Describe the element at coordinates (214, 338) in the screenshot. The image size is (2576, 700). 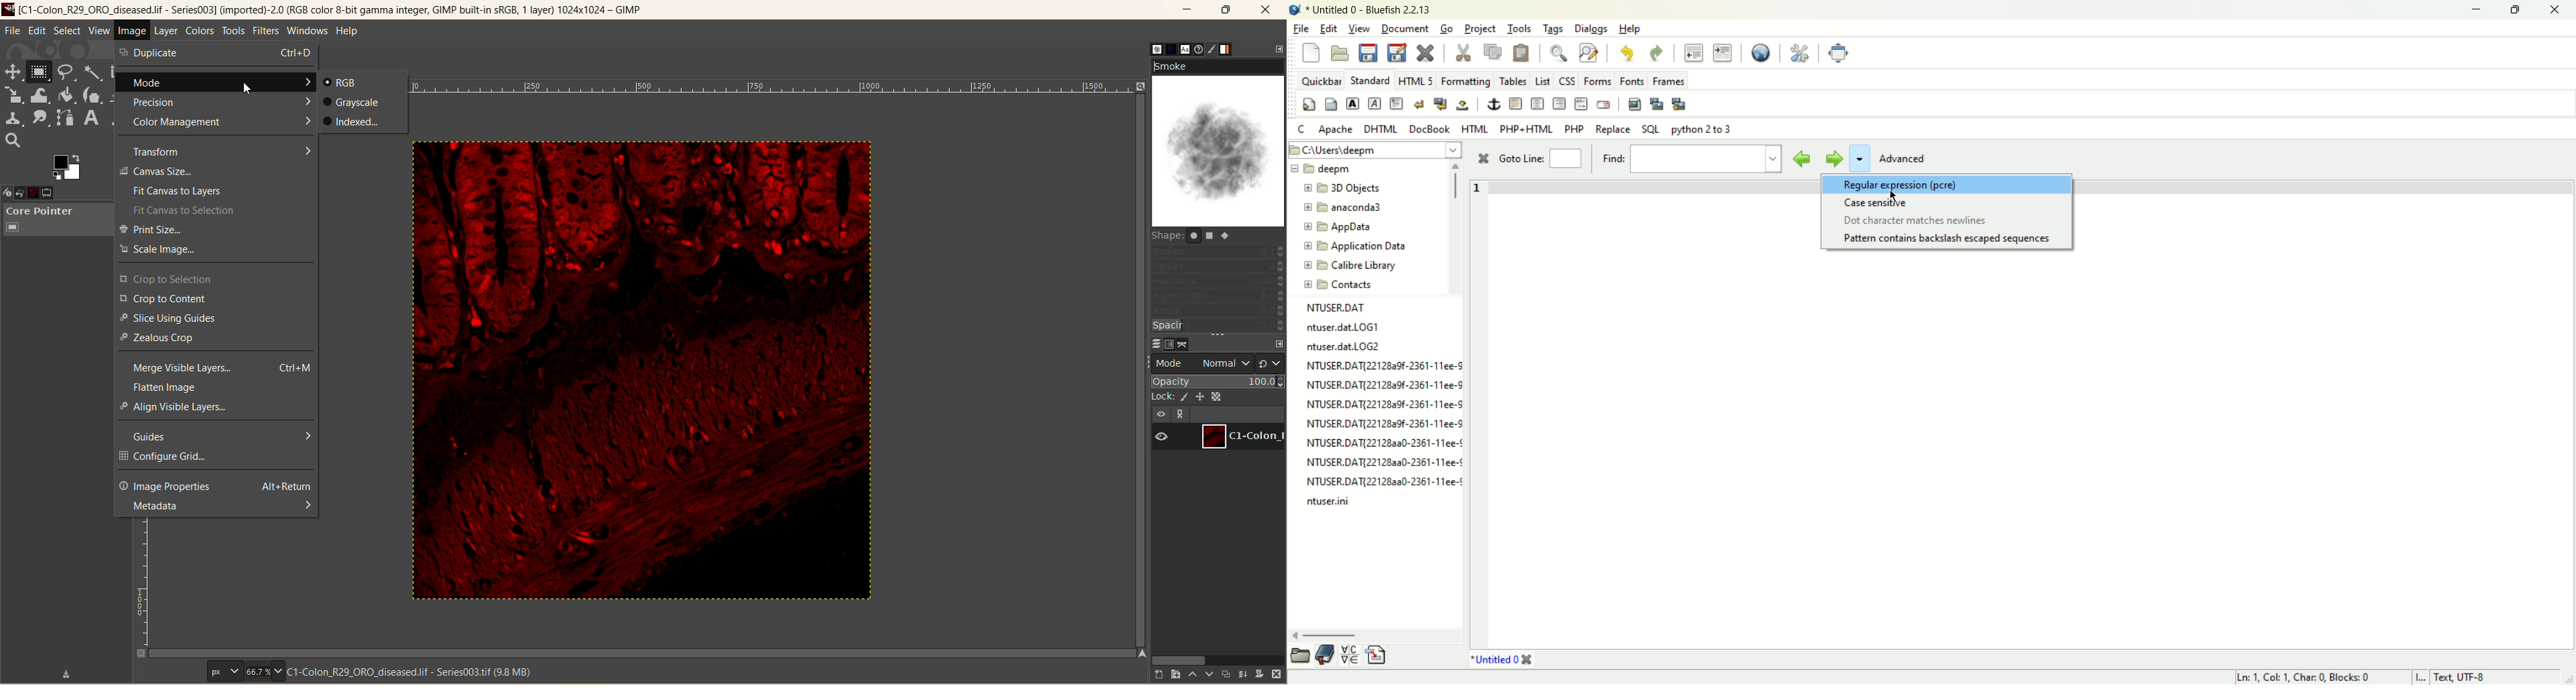
I see `zealous crop` at that location.